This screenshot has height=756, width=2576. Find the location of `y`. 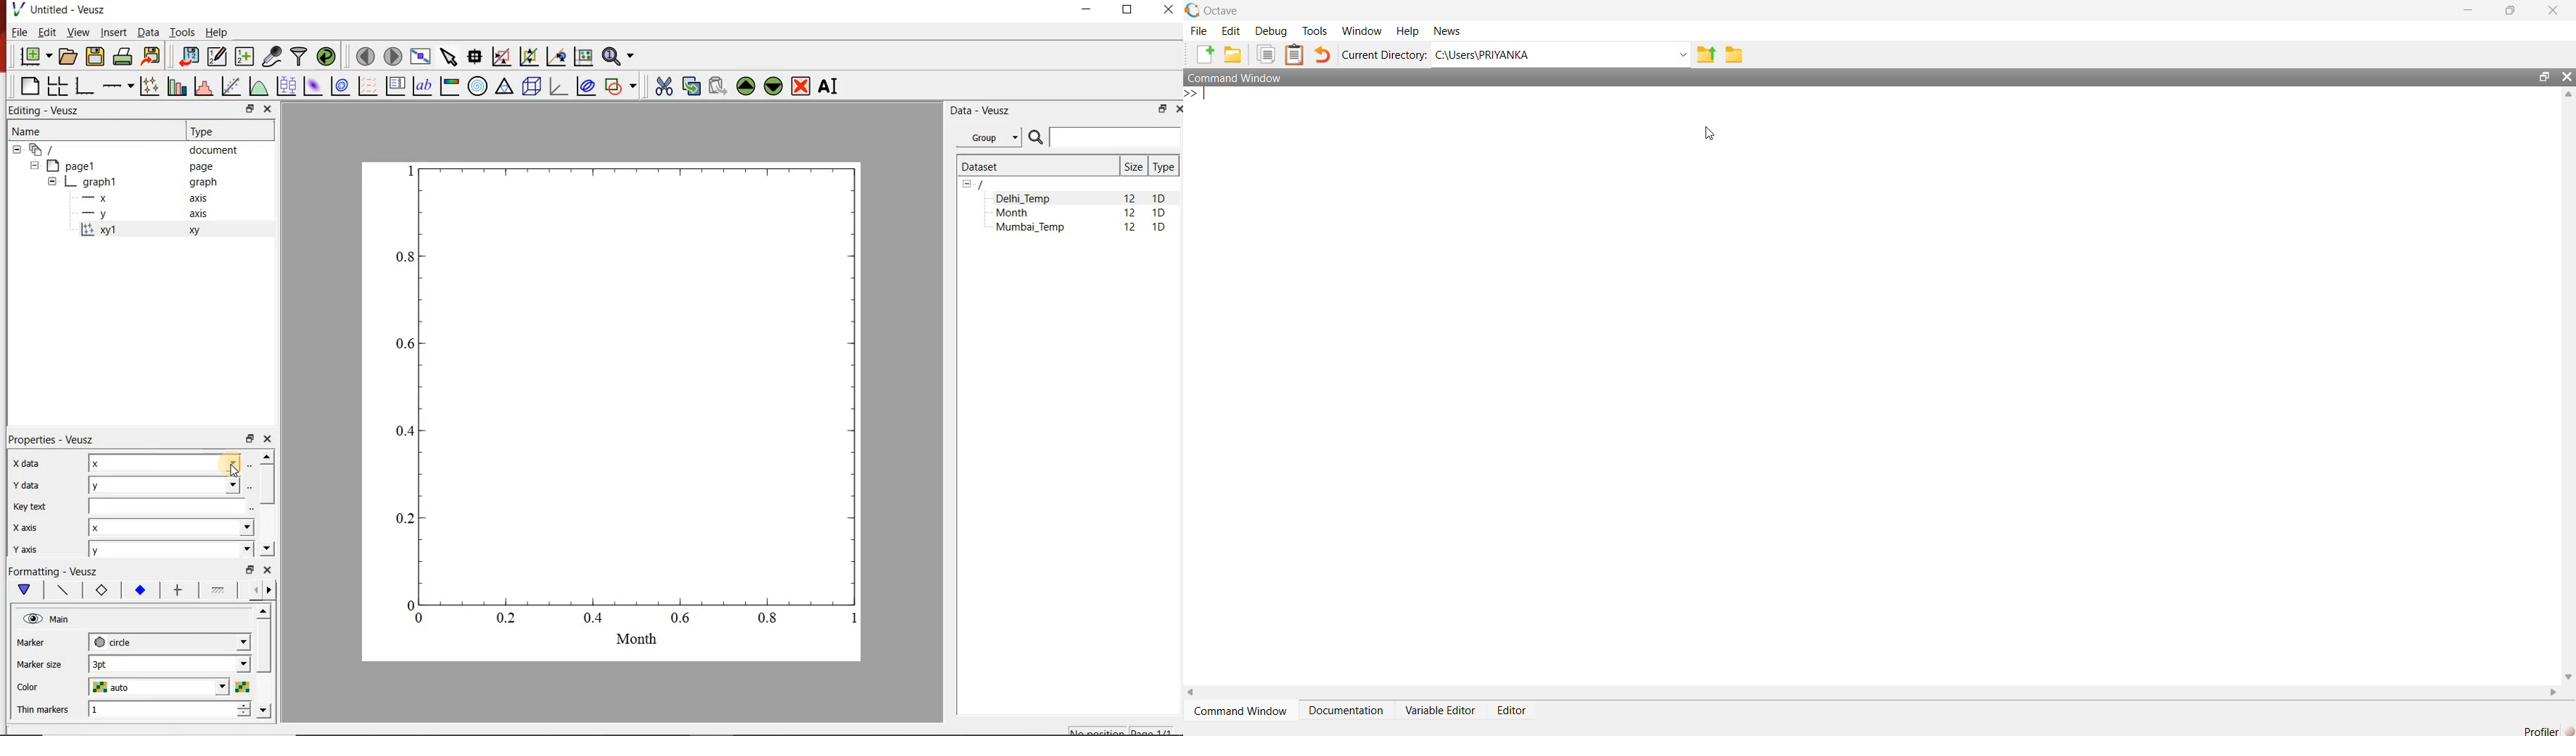

y is located at coordinates (172, 484).